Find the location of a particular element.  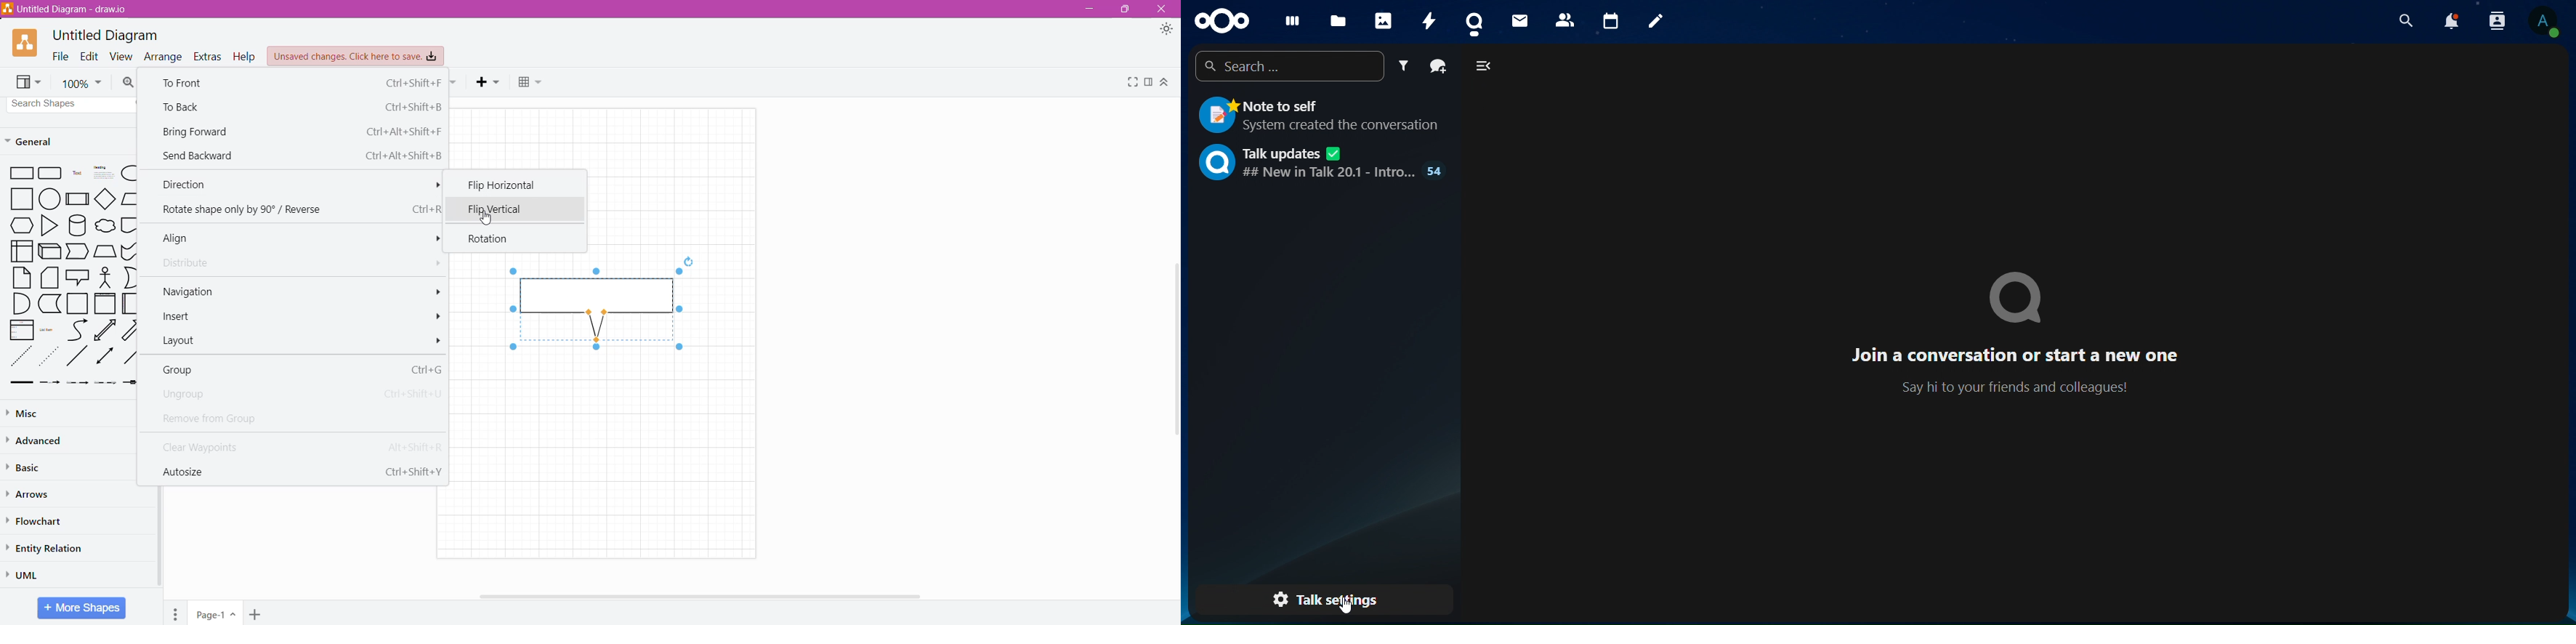

Square is located at coordinates (17, 199).